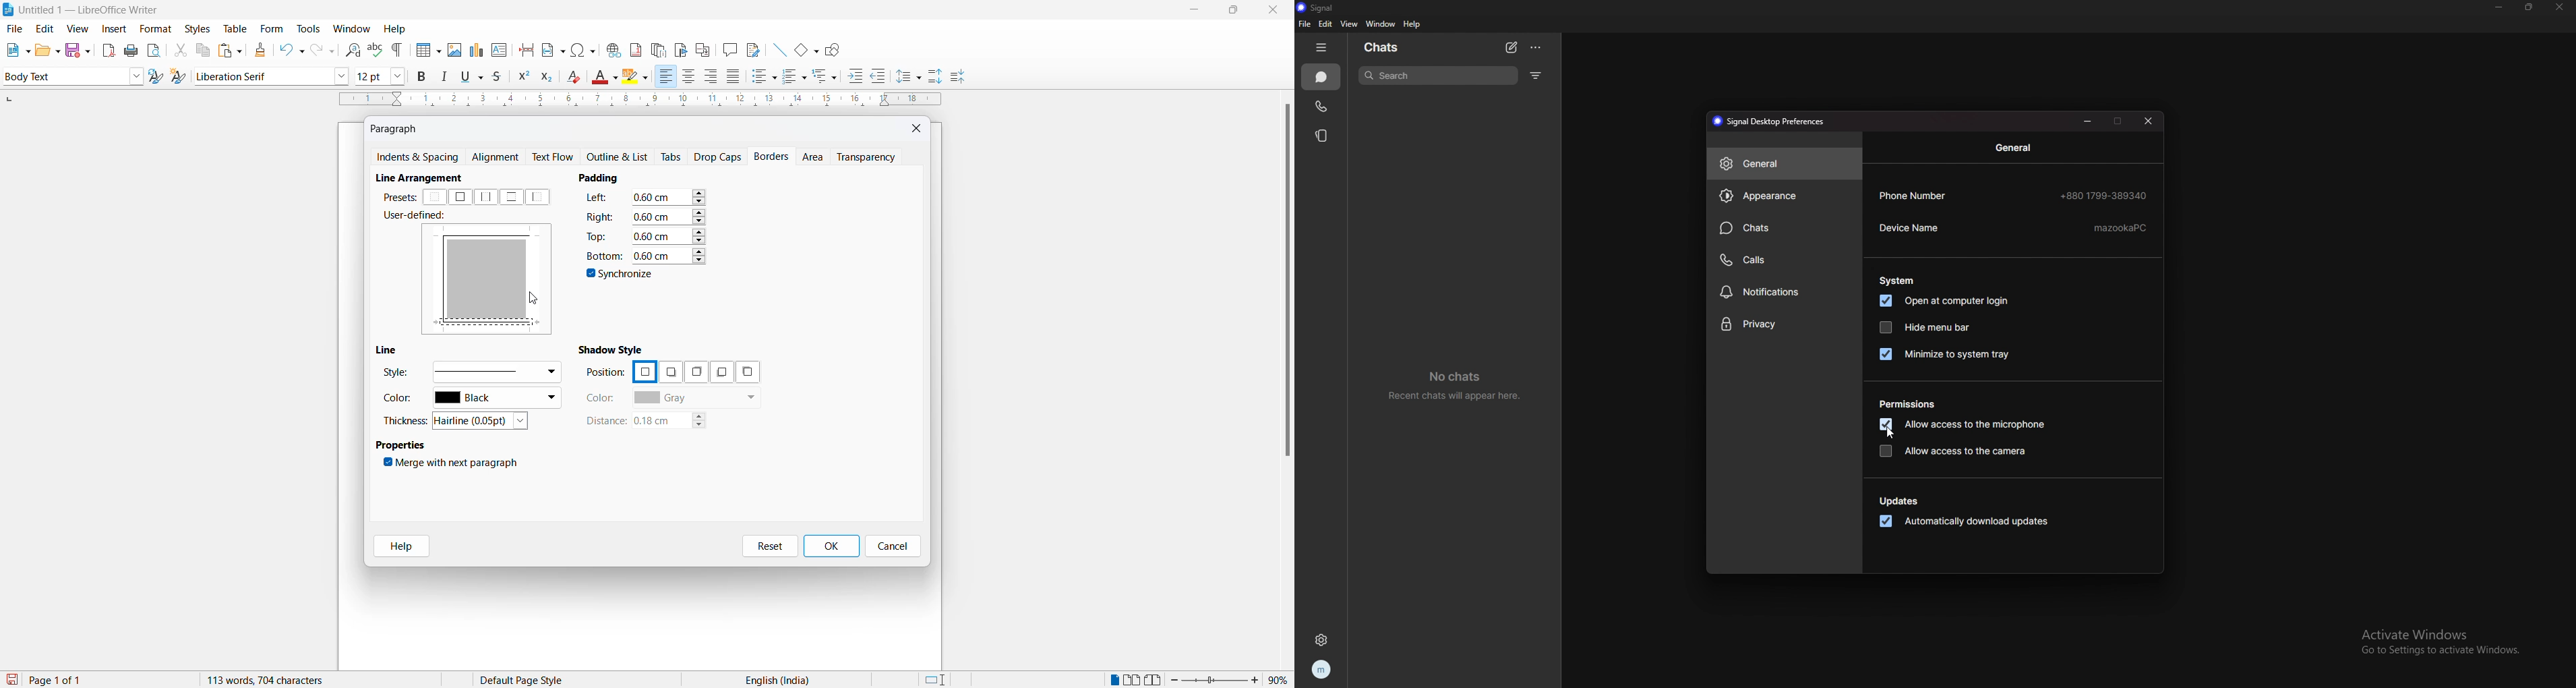  What do you see at coordinates (375, 49) in the screenshot?
I see `spellings` at bounding box center [375, 49].